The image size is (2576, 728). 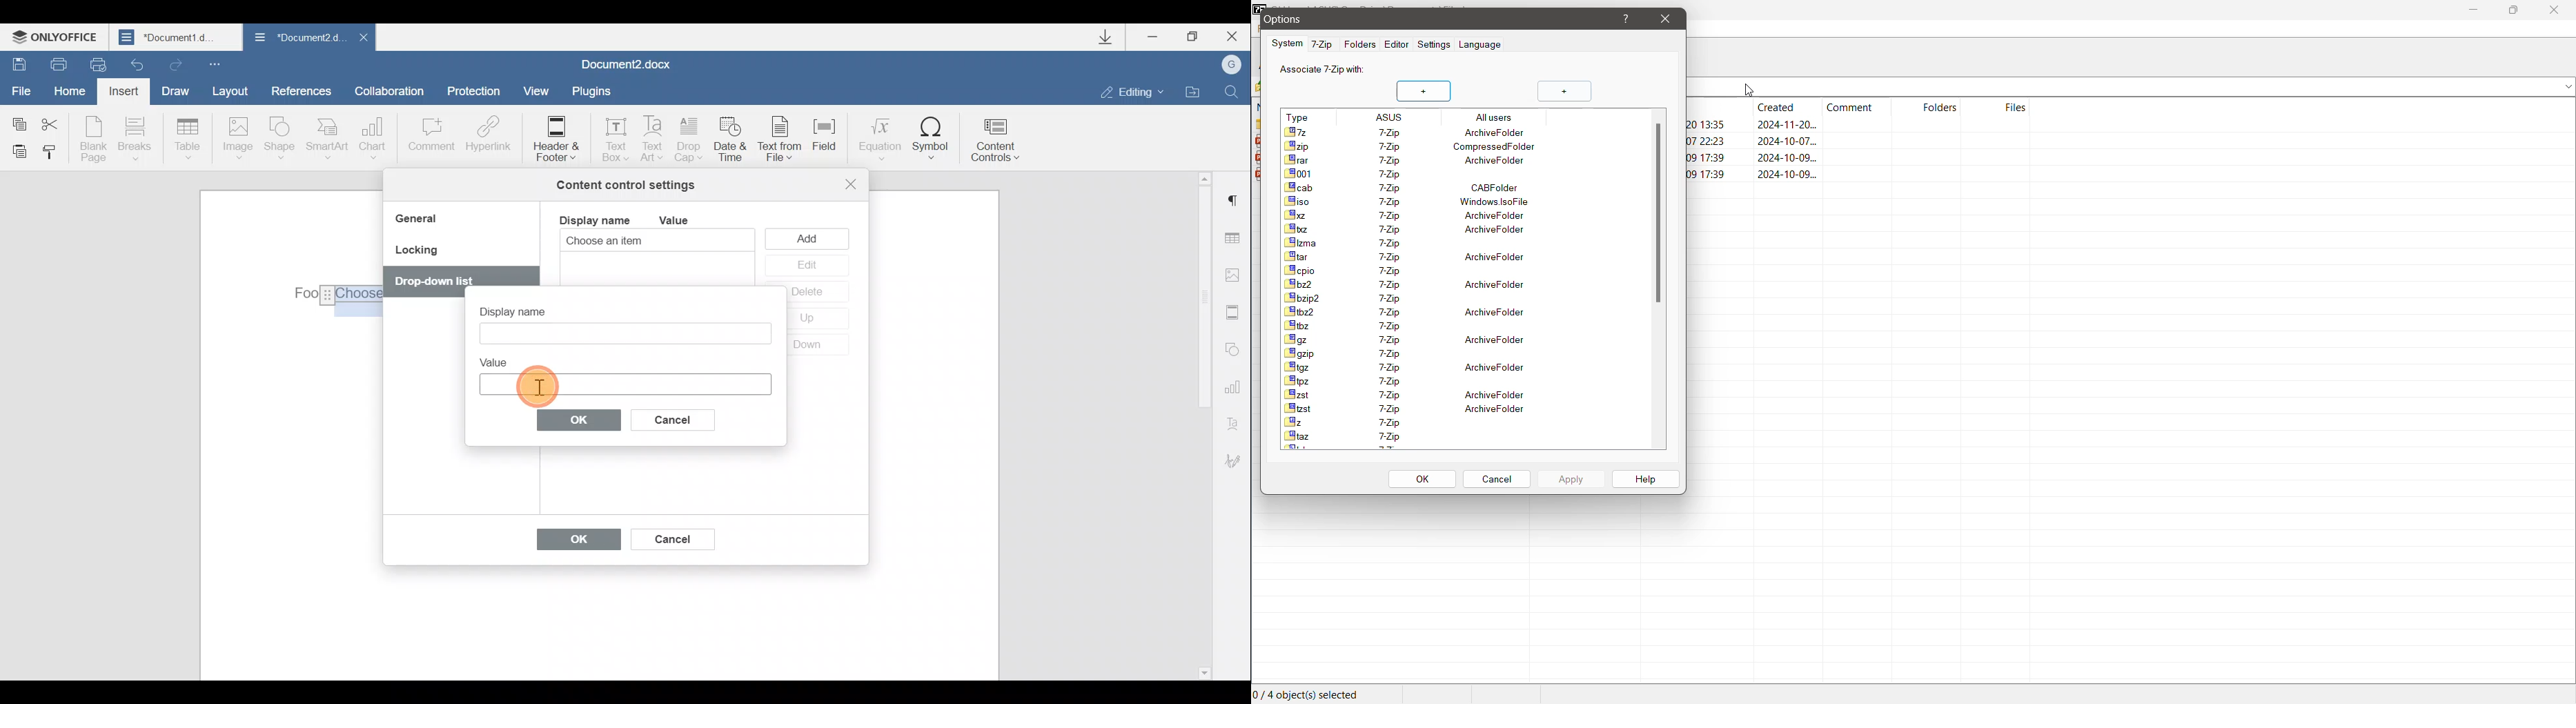 I want to click on Close, so click(x=2553, y=10).